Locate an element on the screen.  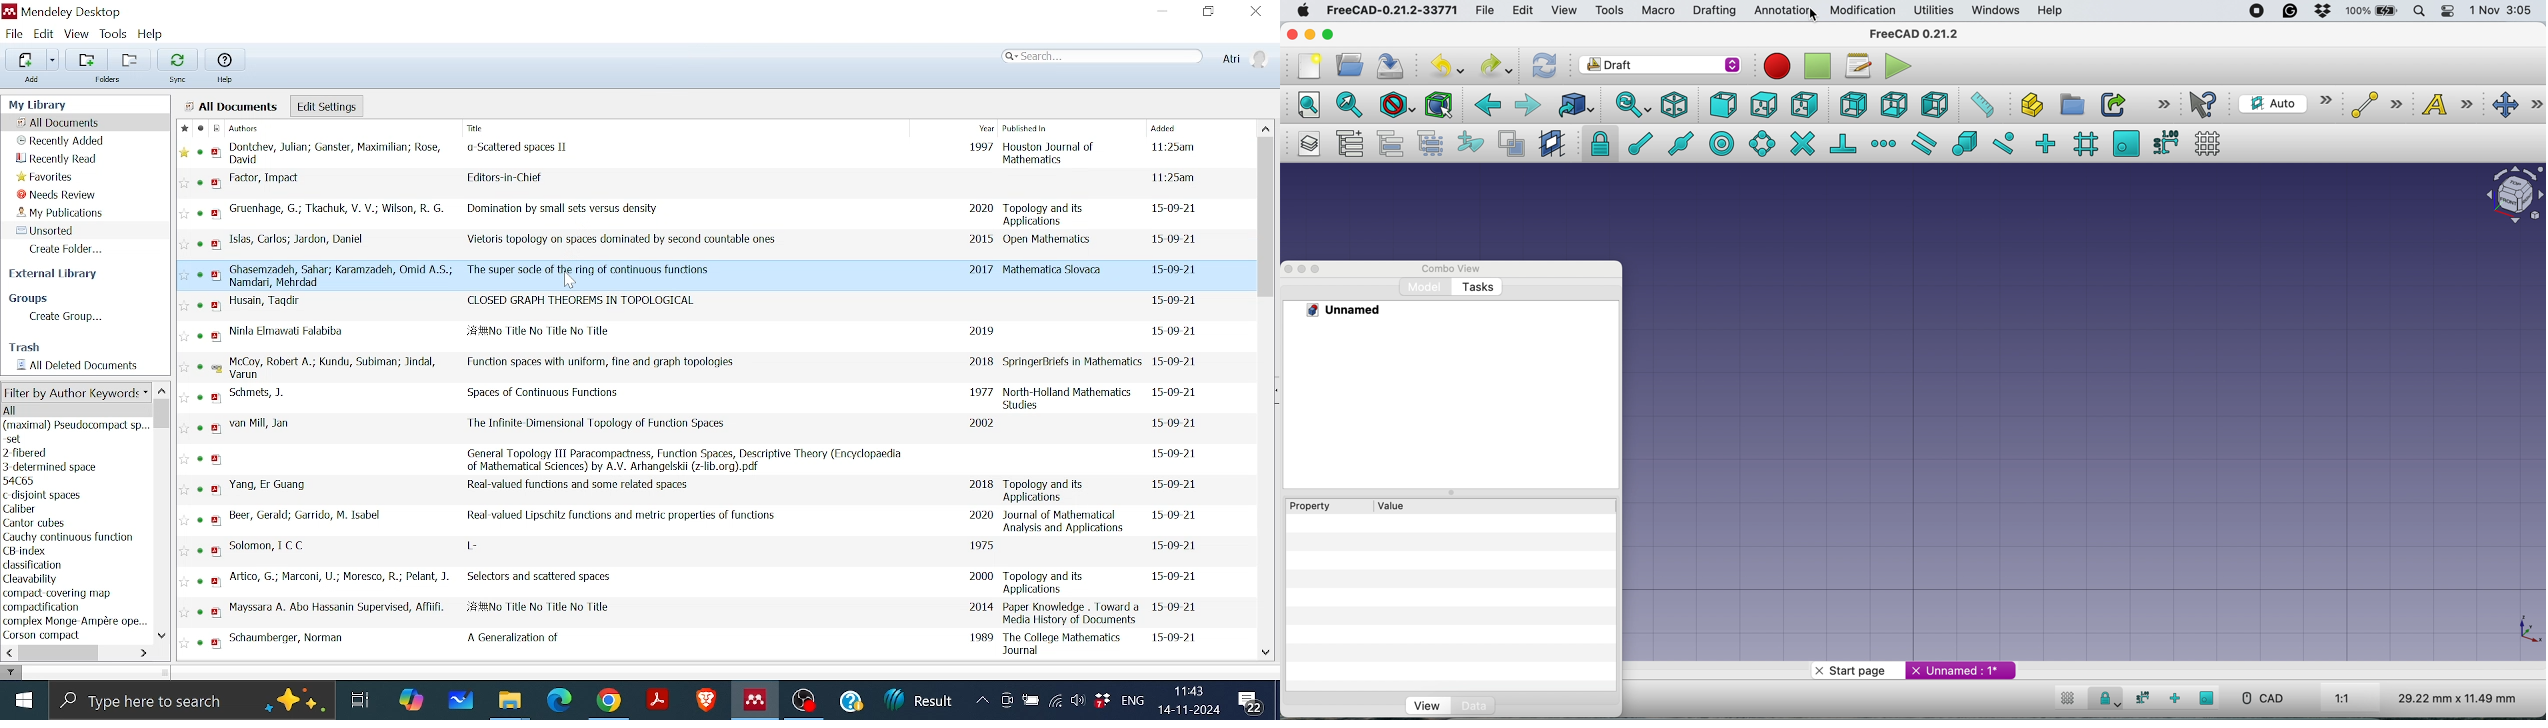
go to linked object is located at coordinates (1574, 104).